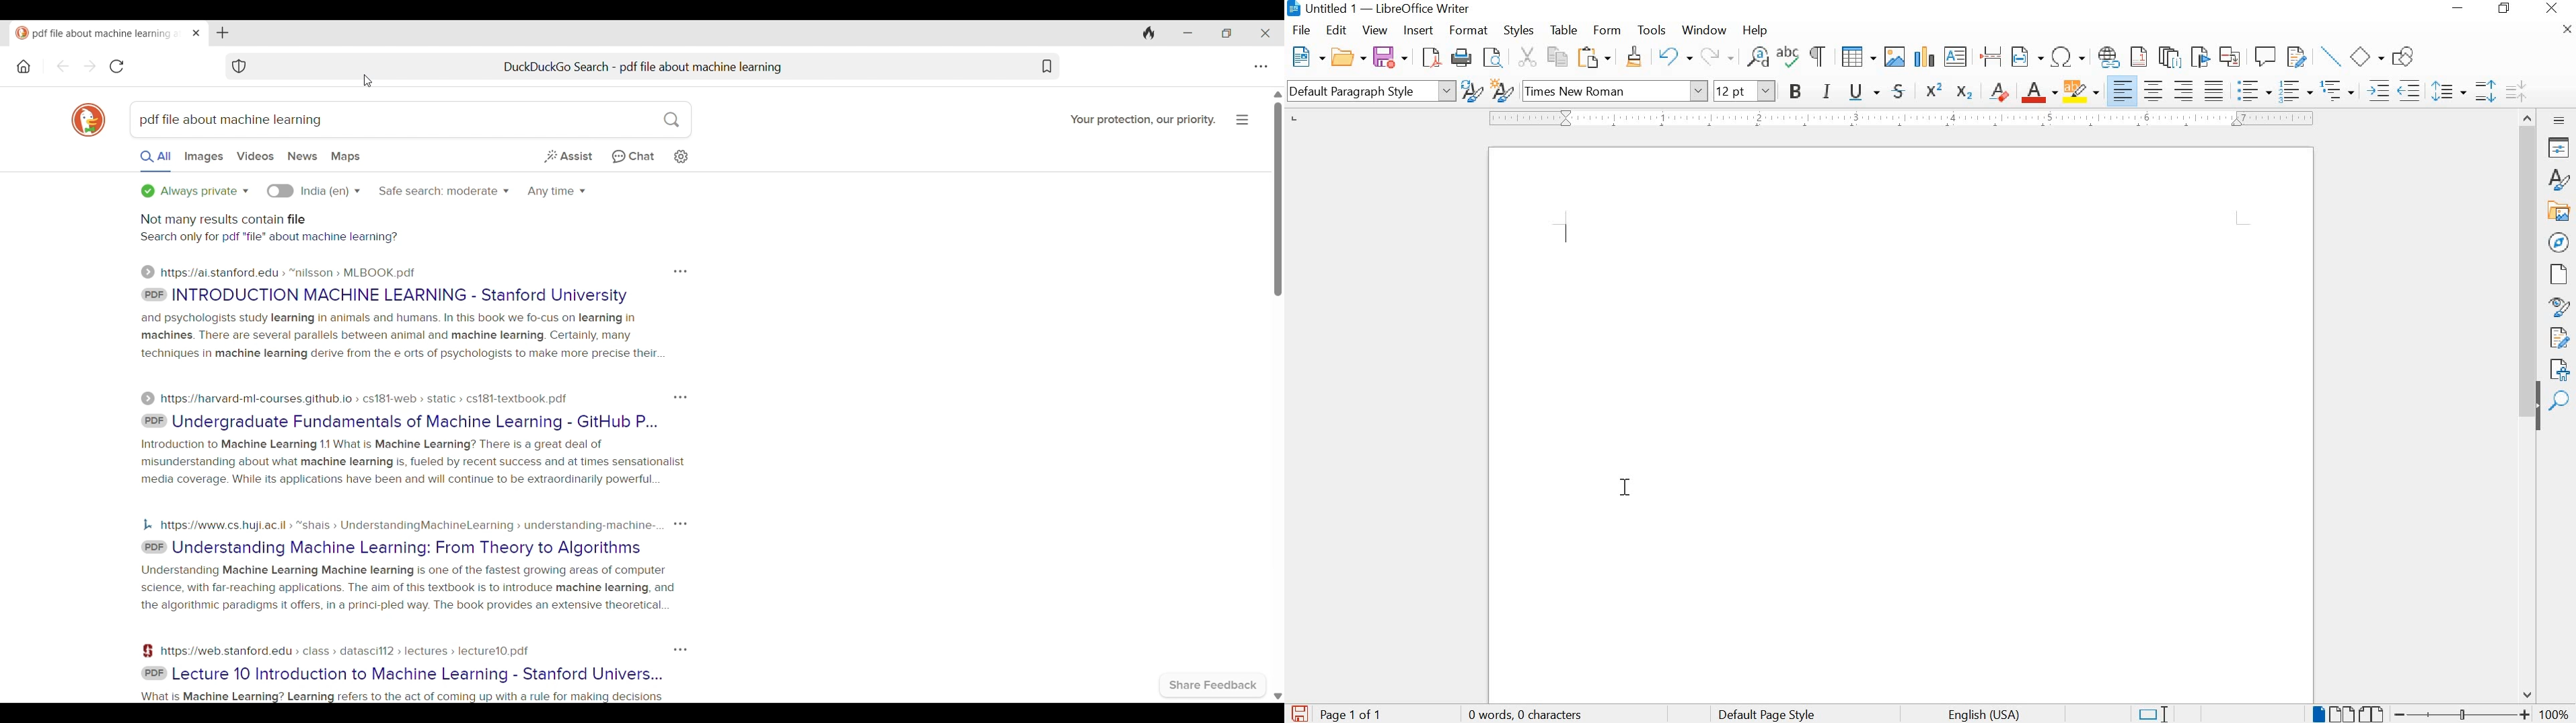 The height and width of the screenshot is (728, 2576). I want to click on SCROLLBAR, so click(2529, 405).